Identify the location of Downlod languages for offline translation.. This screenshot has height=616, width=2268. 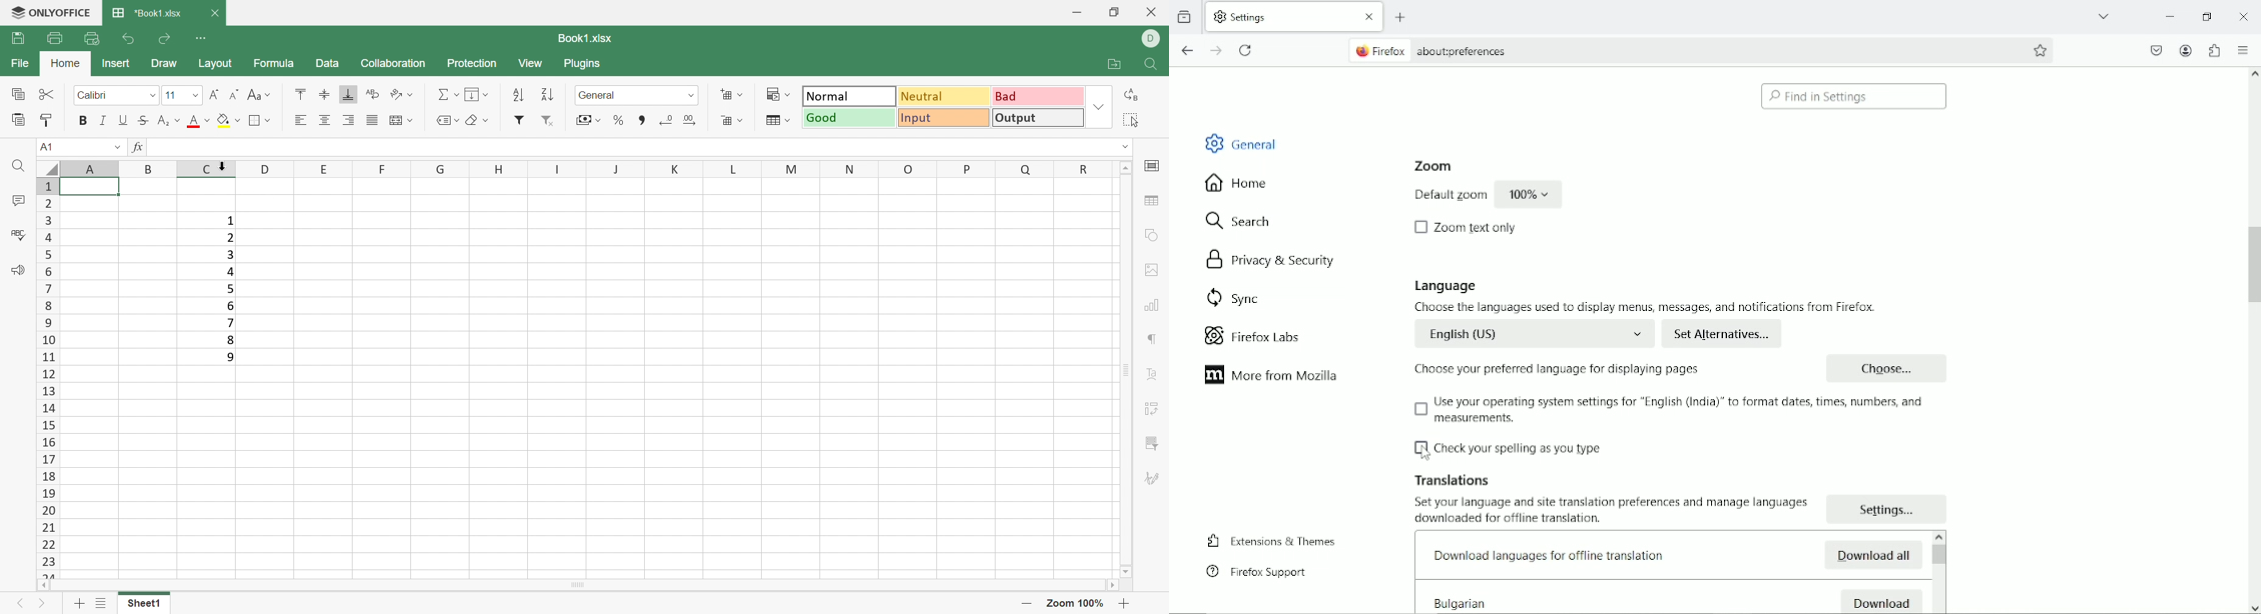
(1547, 558).